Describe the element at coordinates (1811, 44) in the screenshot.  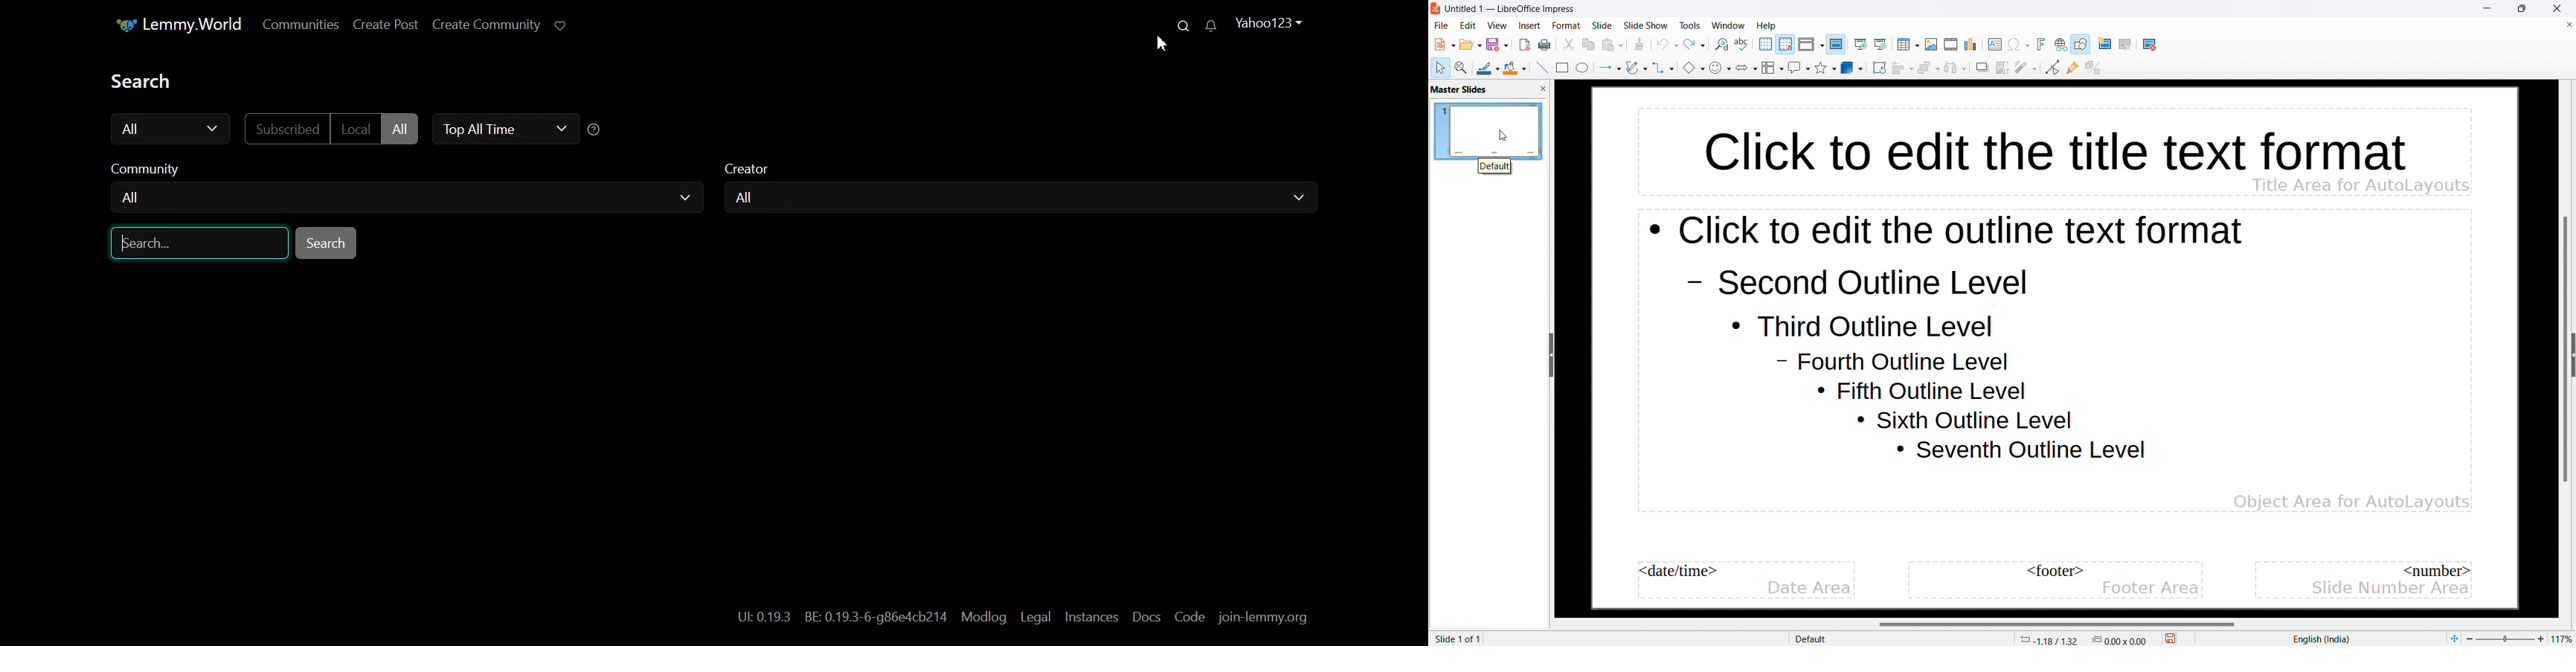
I see `display views` at that location.